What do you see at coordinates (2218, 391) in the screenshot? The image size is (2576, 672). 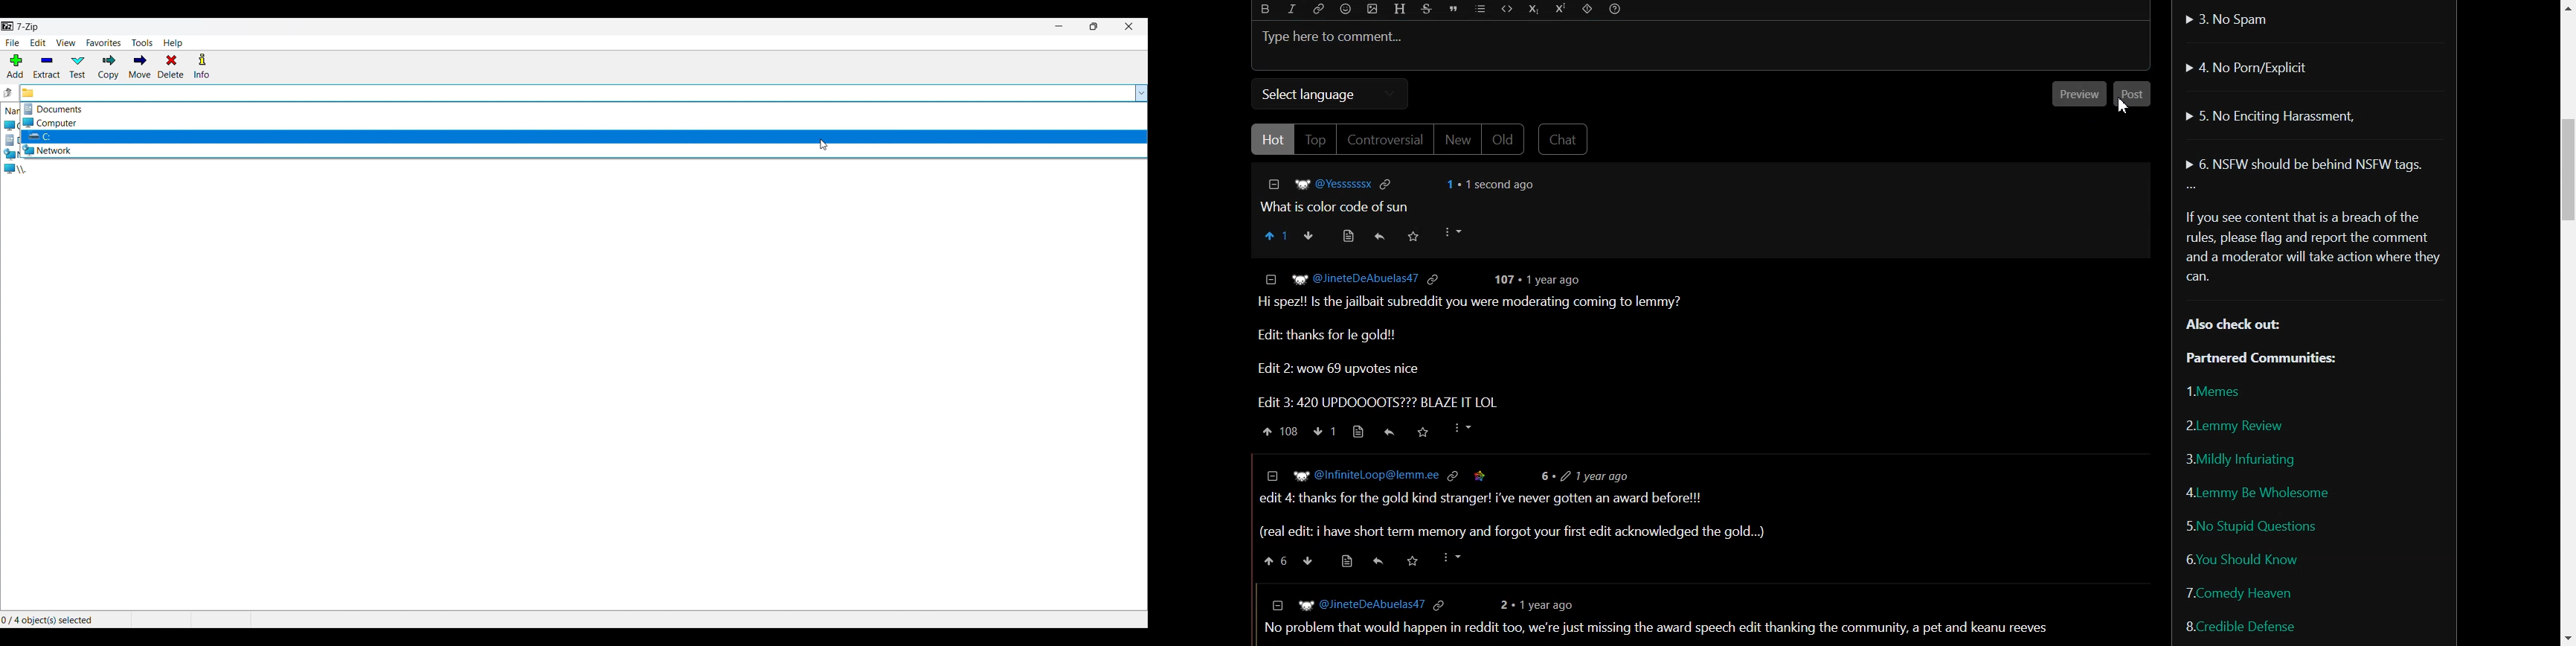 I see `Memes` at bounding box center [2218, 391].